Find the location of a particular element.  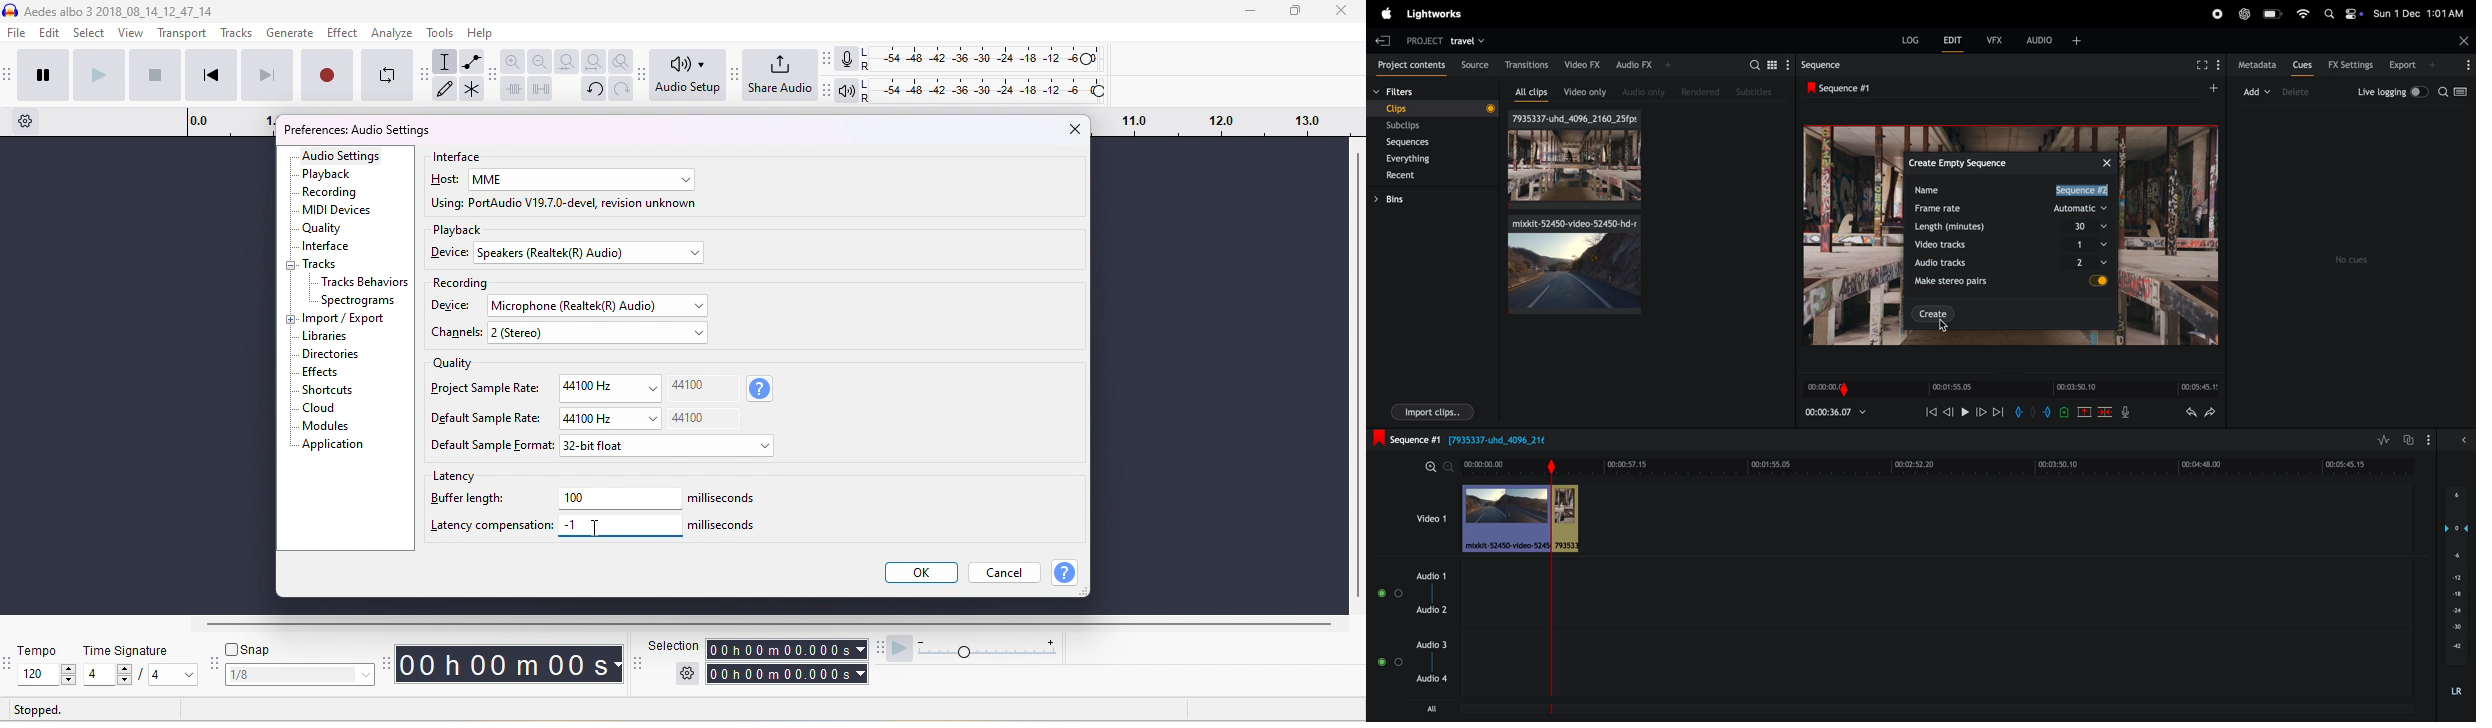

skip to start is located at coordinates (209, 74).